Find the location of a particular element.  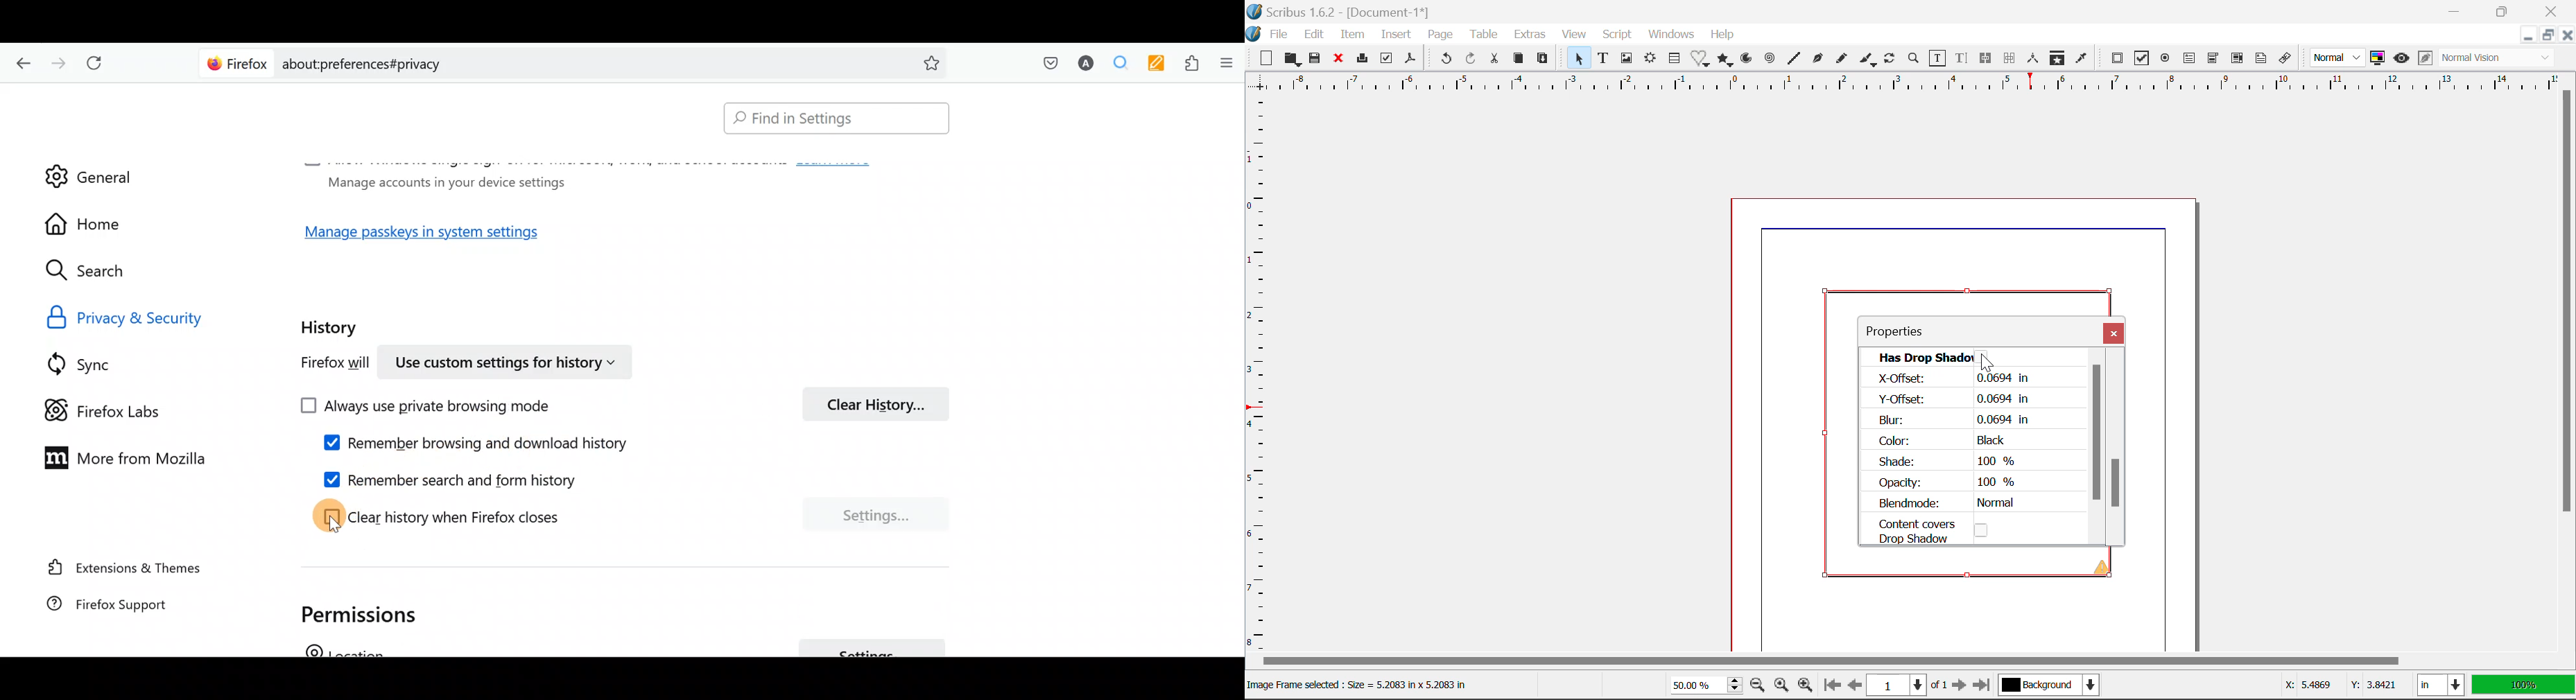

Save as Pdf is located at coordinates (1412, 61).